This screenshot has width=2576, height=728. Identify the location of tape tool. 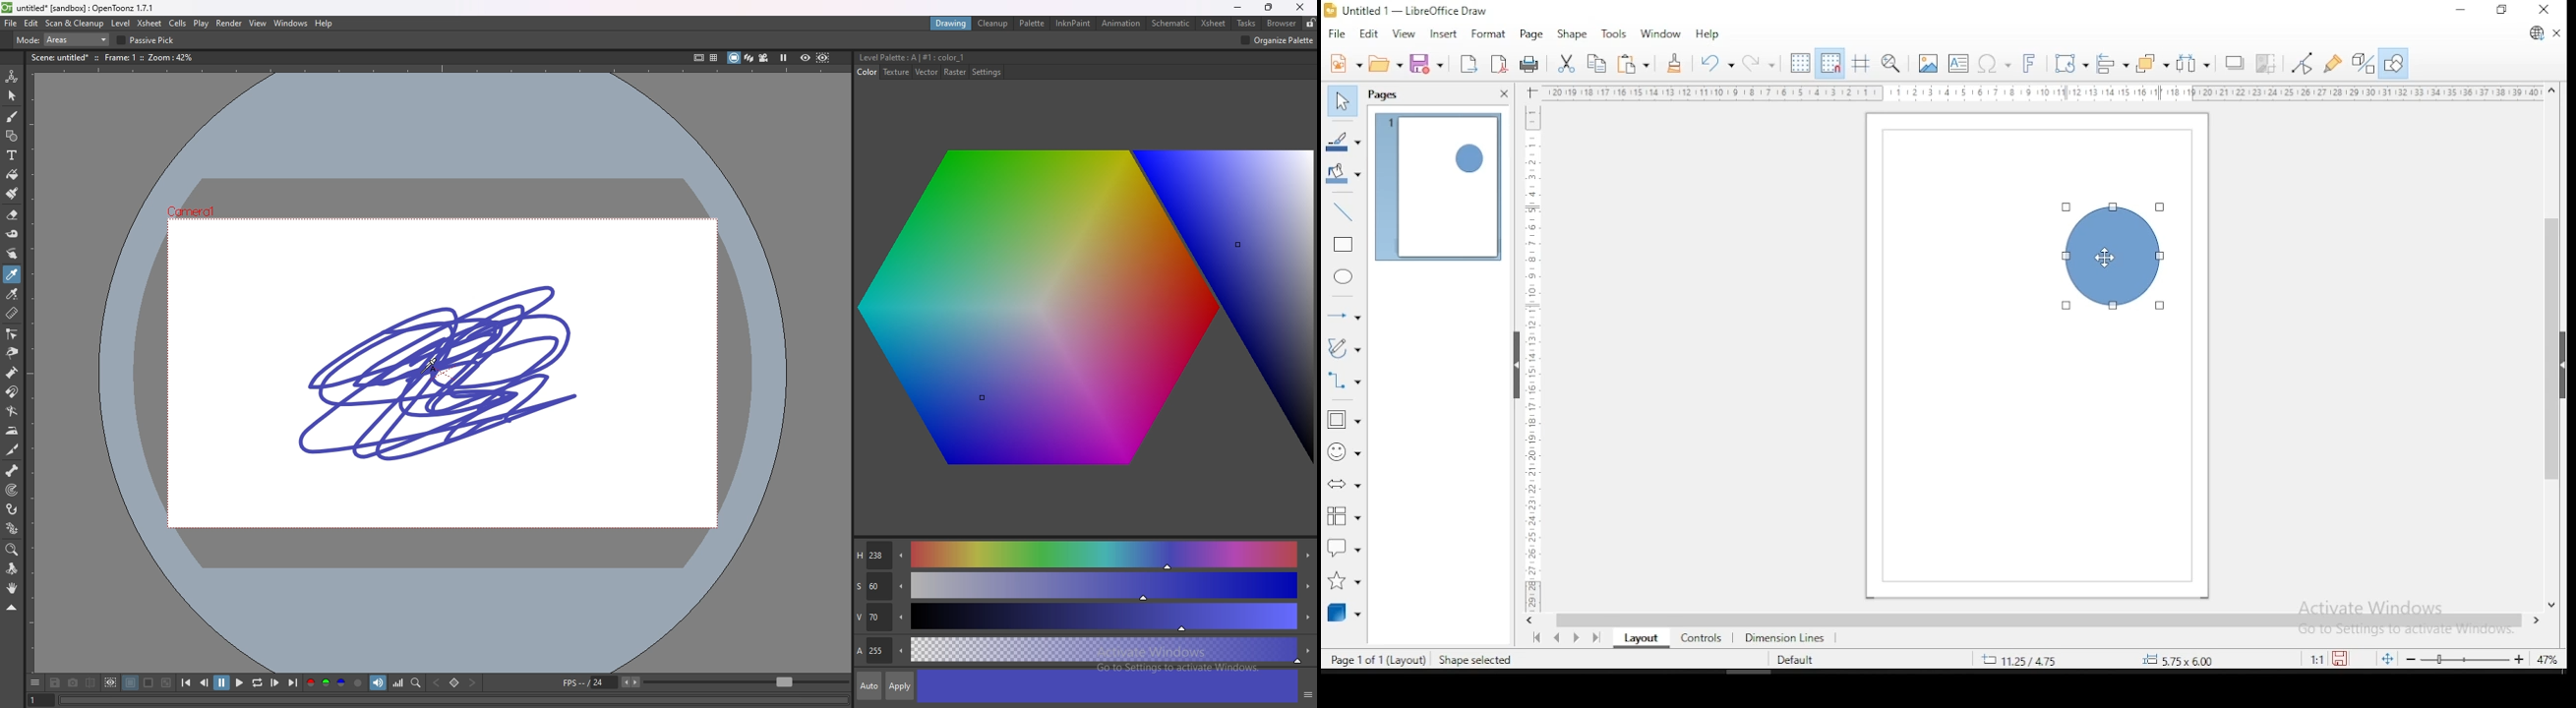
(12, 233).